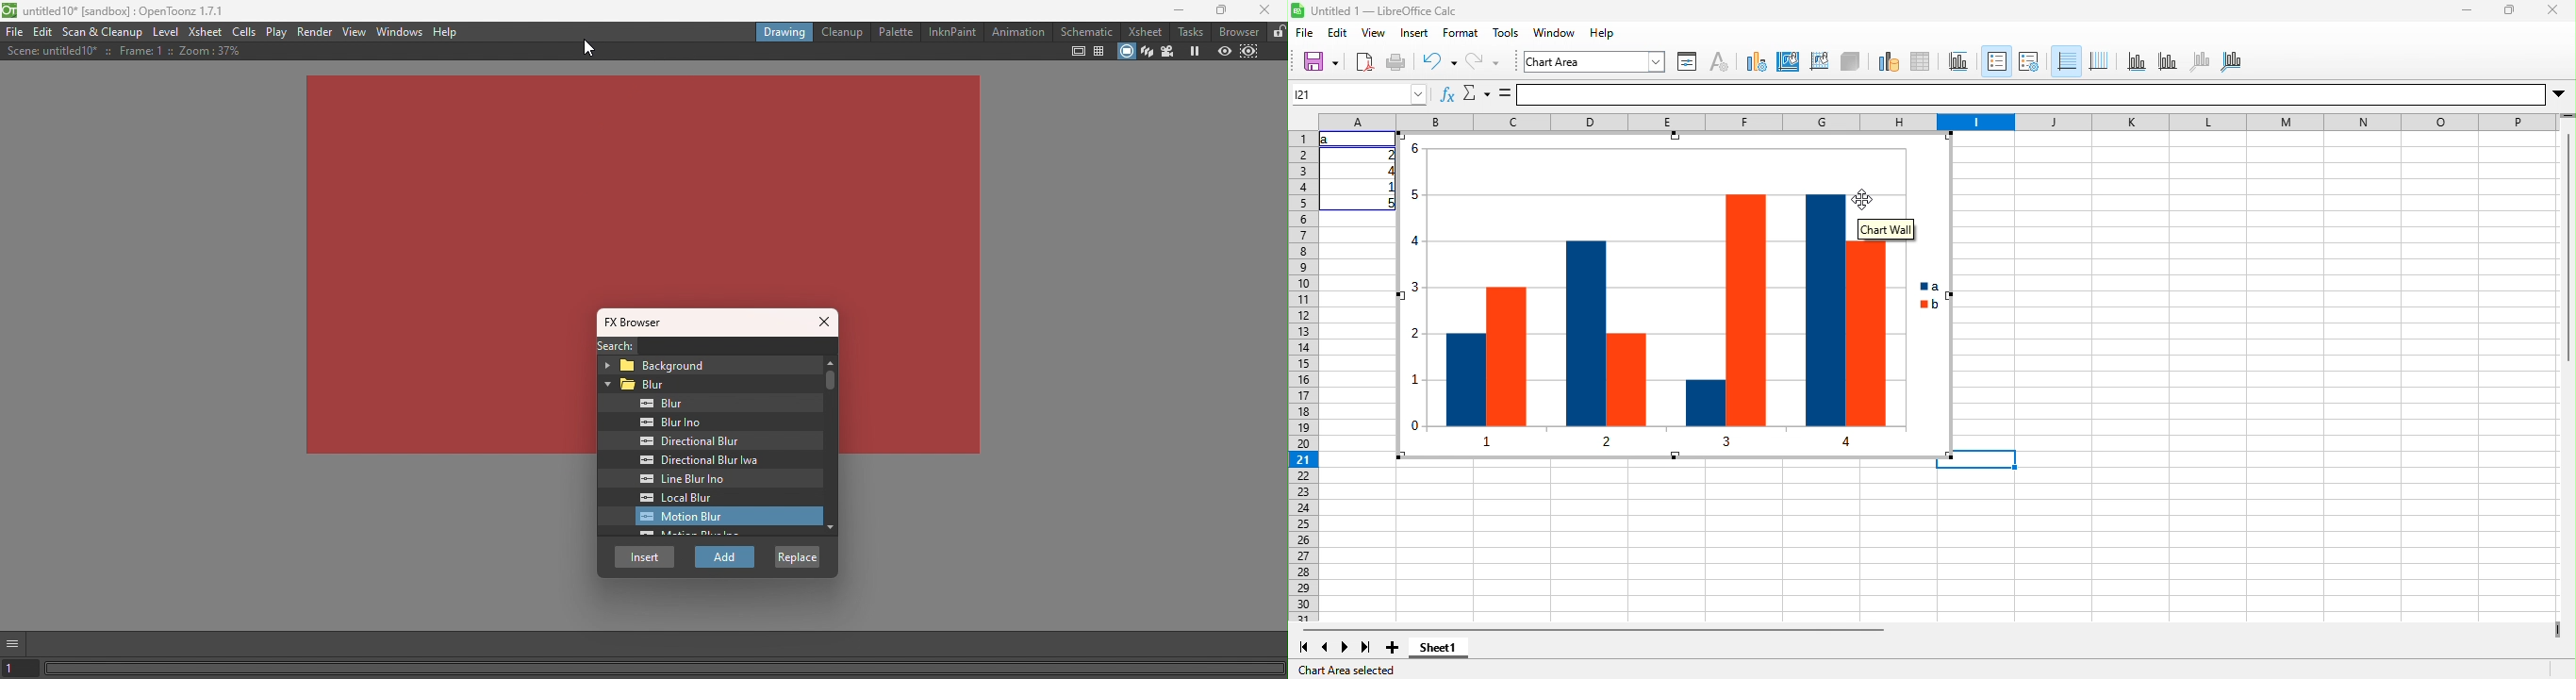 The image size is (2576, 700). Describe the element at coordinates (1384, 11) in the screenshot. I see `Untitled 1 — LibreOffice Calc` at that location.